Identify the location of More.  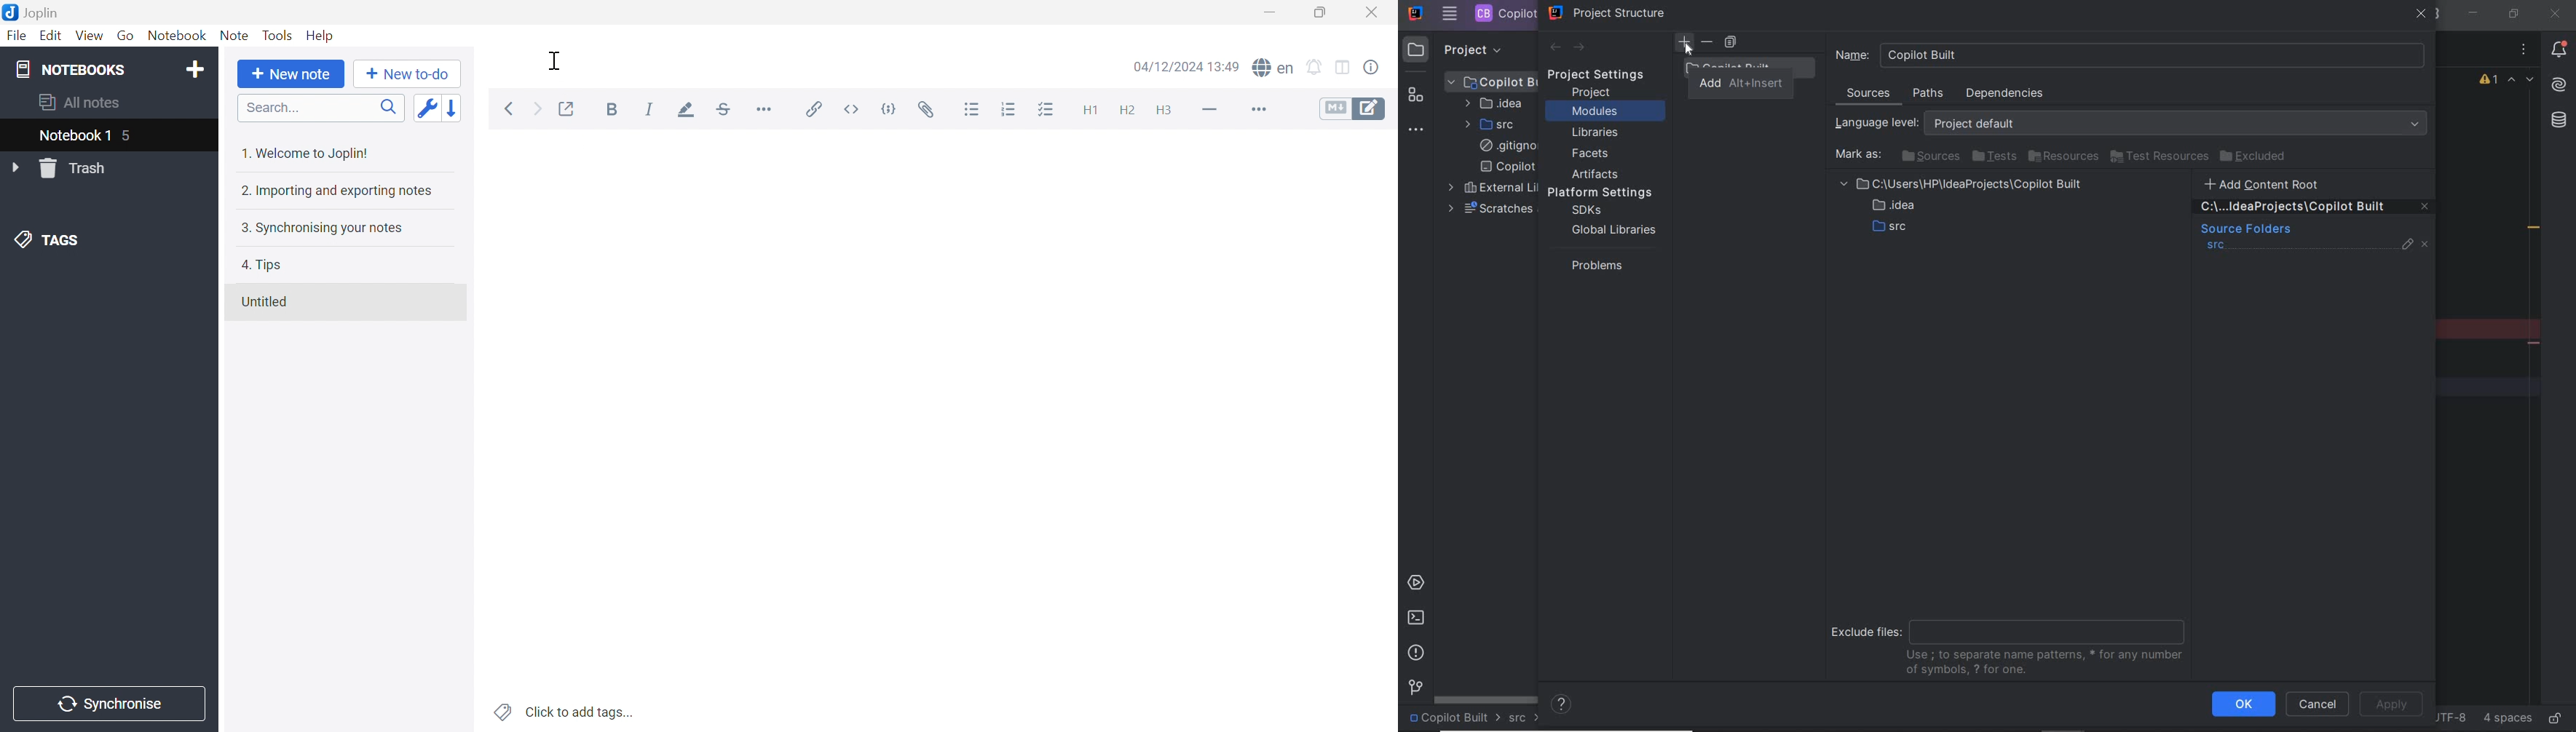
(1257, 108).